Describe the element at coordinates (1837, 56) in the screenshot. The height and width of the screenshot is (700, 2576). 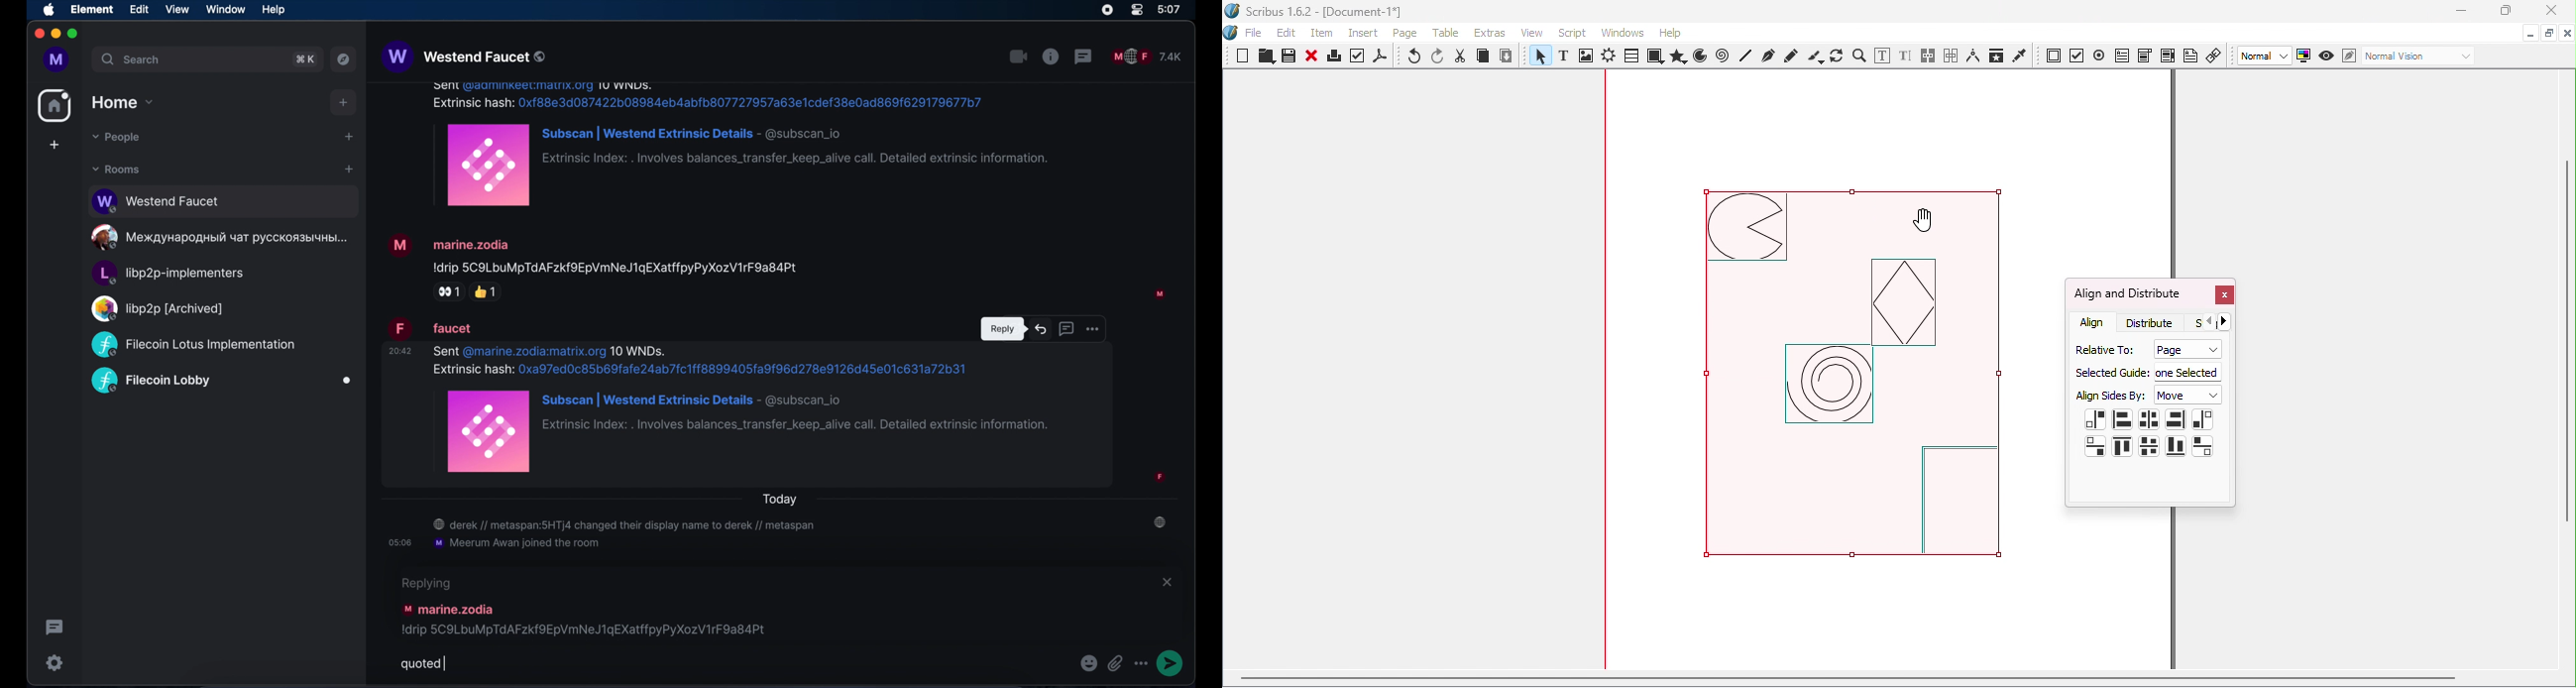
I see `Rotate item` at that location.